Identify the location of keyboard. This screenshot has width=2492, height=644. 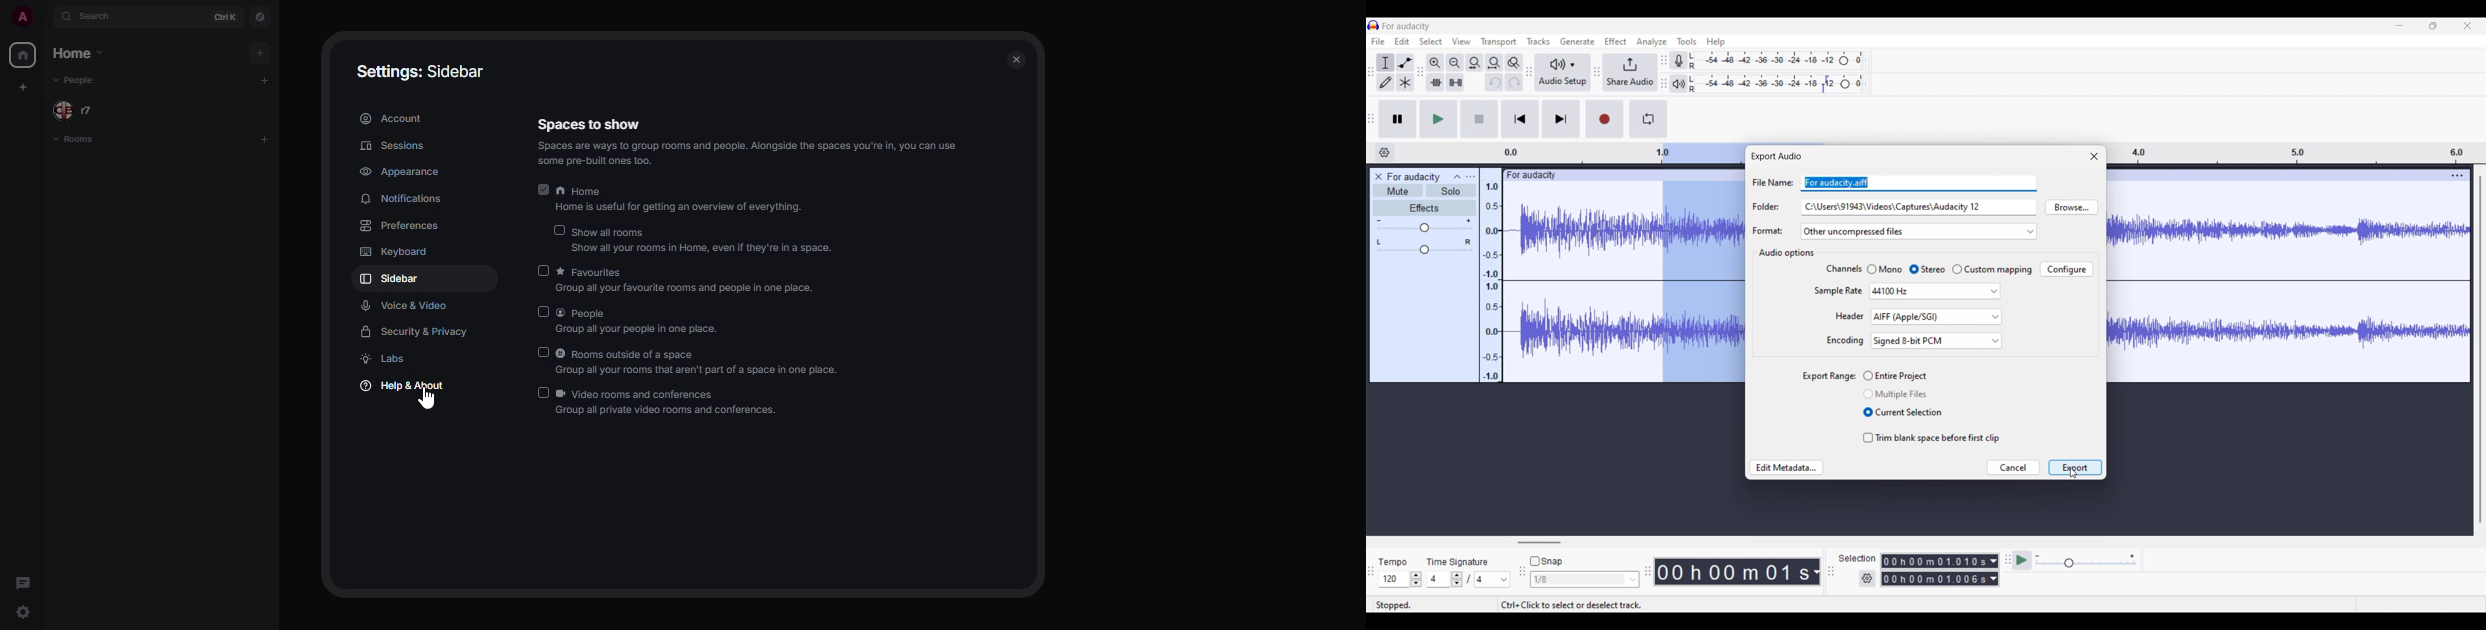
(396, 252).